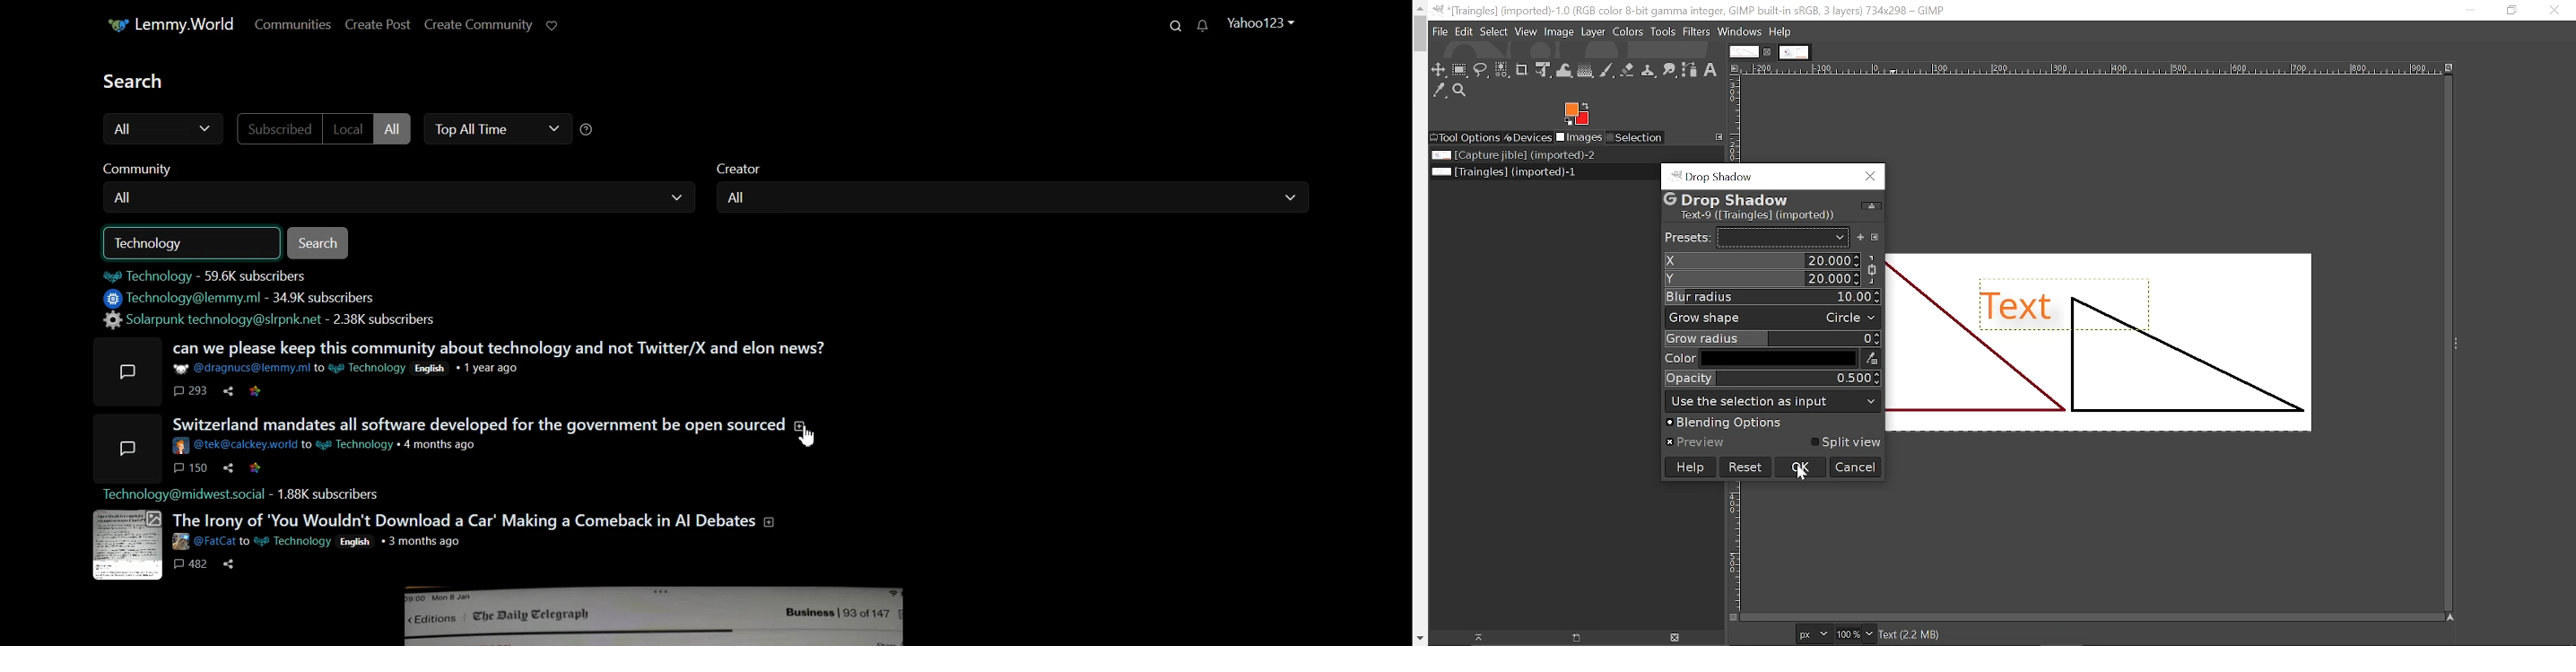  I want to click on Clone tool, so click(1649, 71).